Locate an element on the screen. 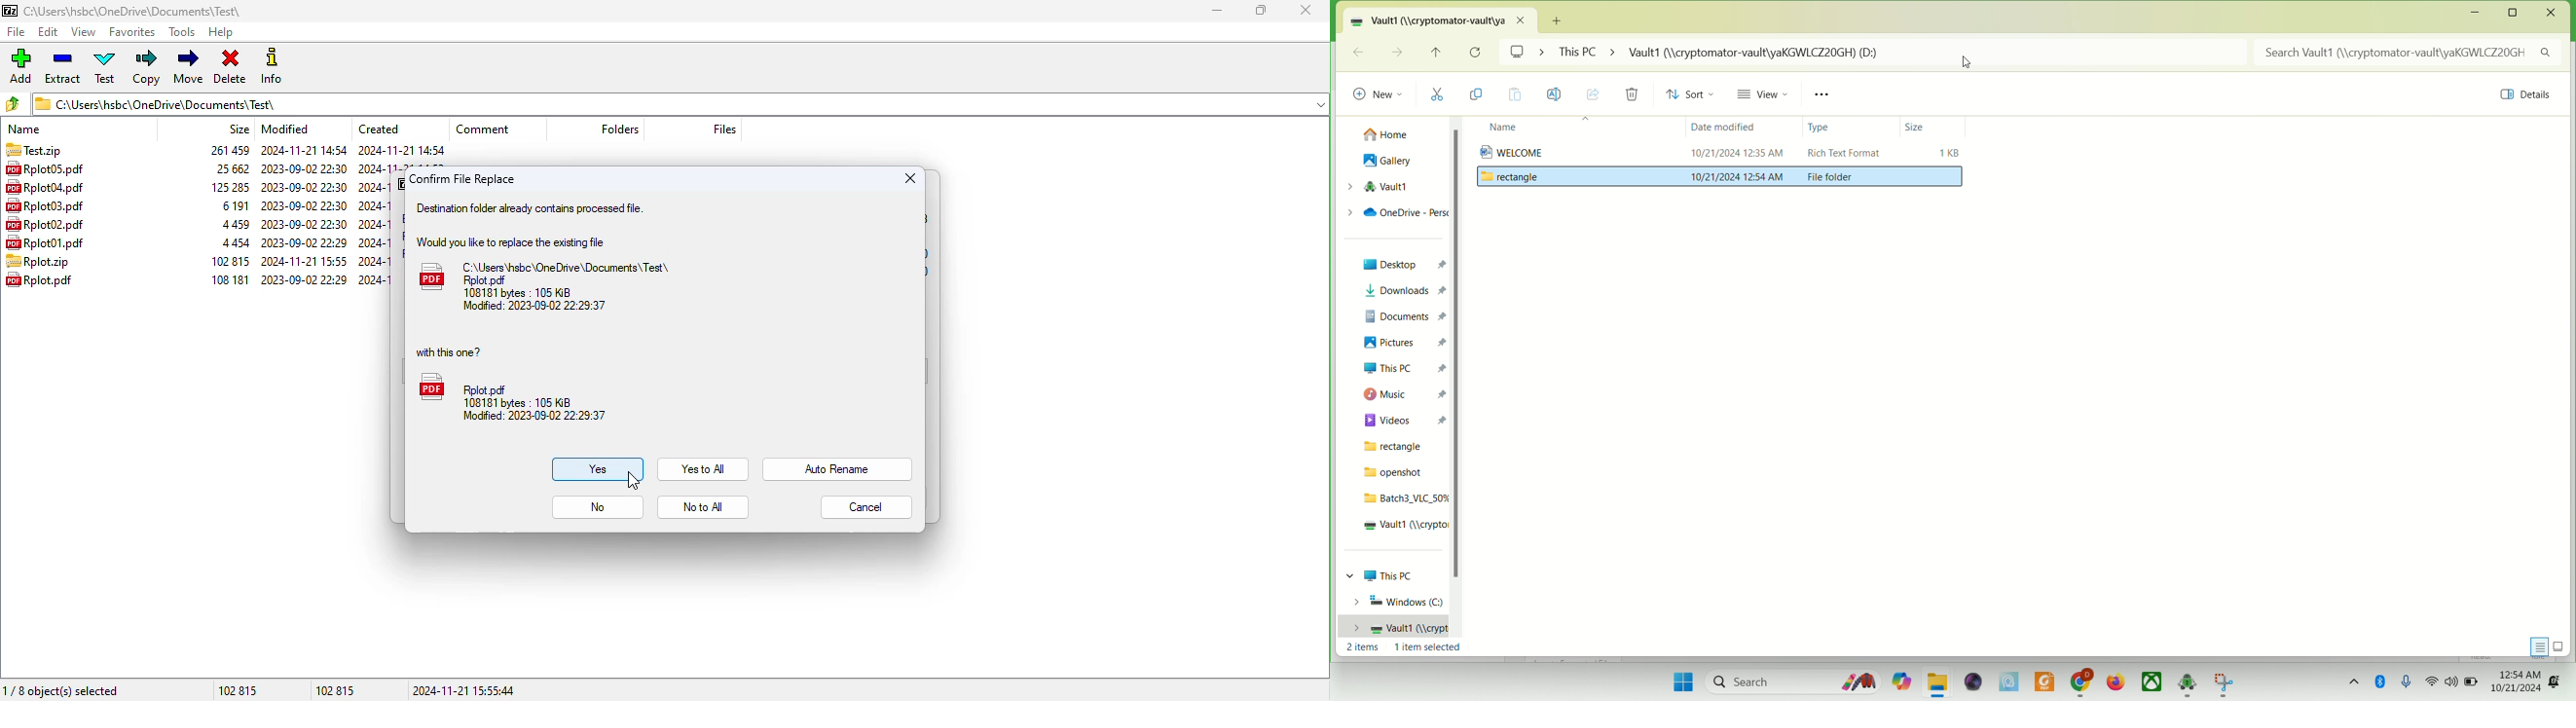 The image size is (2576, 728). delete is located at coordinates (231, 66).